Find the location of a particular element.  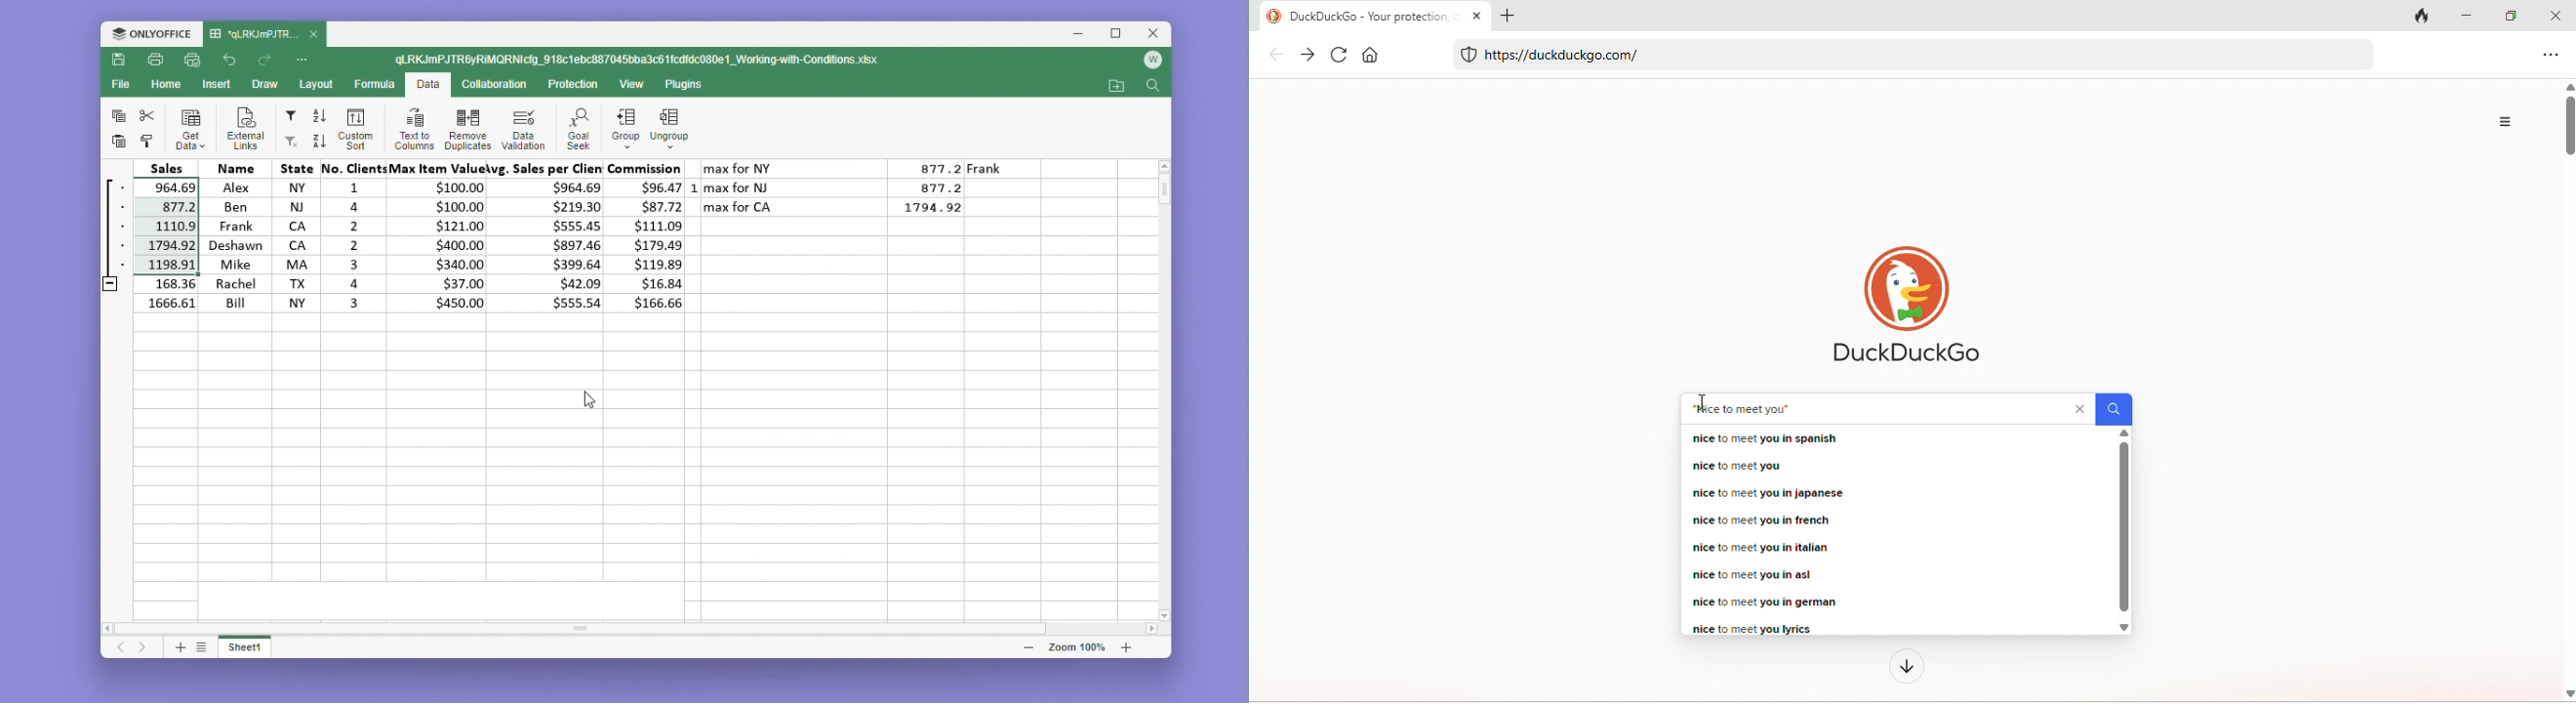

Headers is located at coordinates (394, 168).